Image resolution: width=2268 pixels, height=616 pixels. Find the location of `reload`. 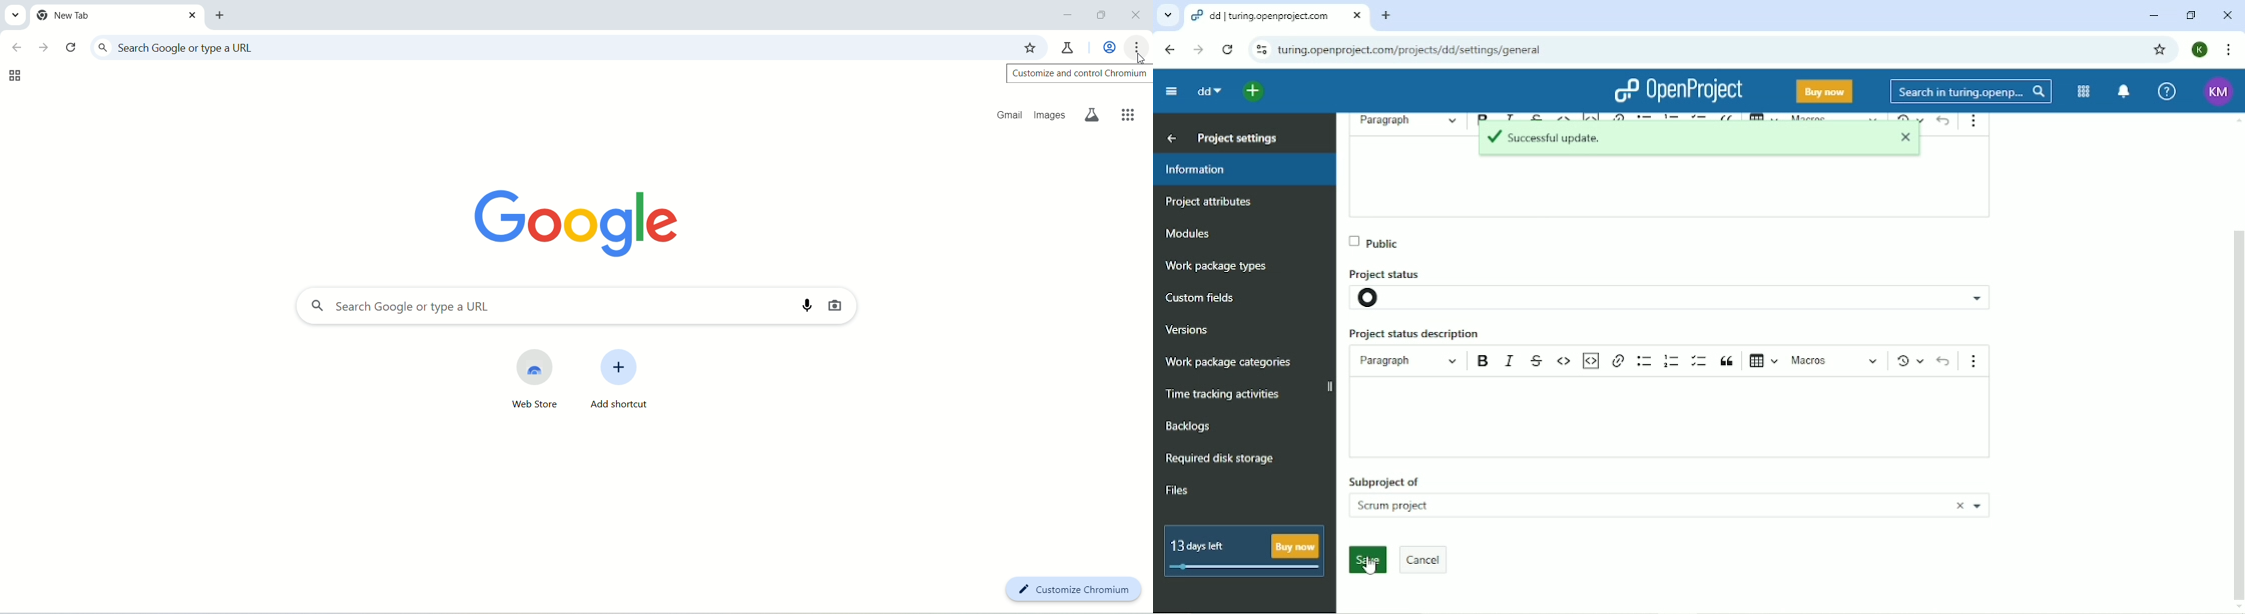

reload is located at coordinates (71, 48).